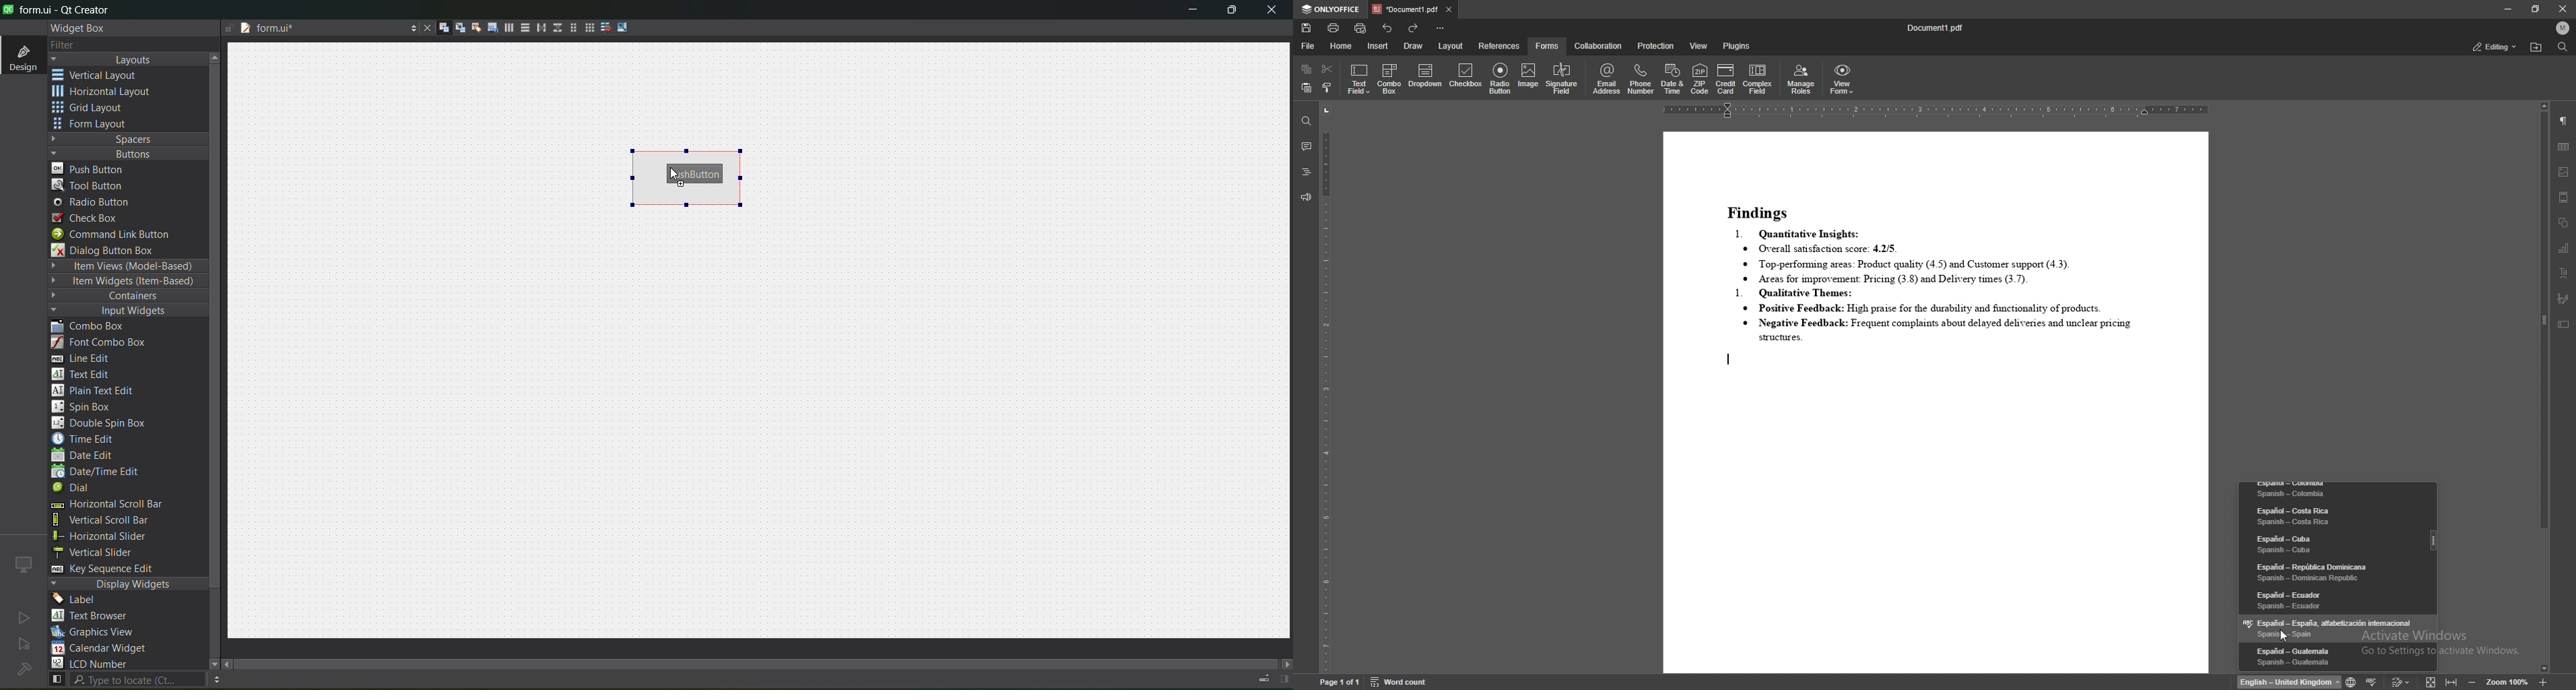 The width and height of the screenshot is (2576, 700). Describe the element at coordinates (127, 267) in the screenshot. I see `item views` at that location.